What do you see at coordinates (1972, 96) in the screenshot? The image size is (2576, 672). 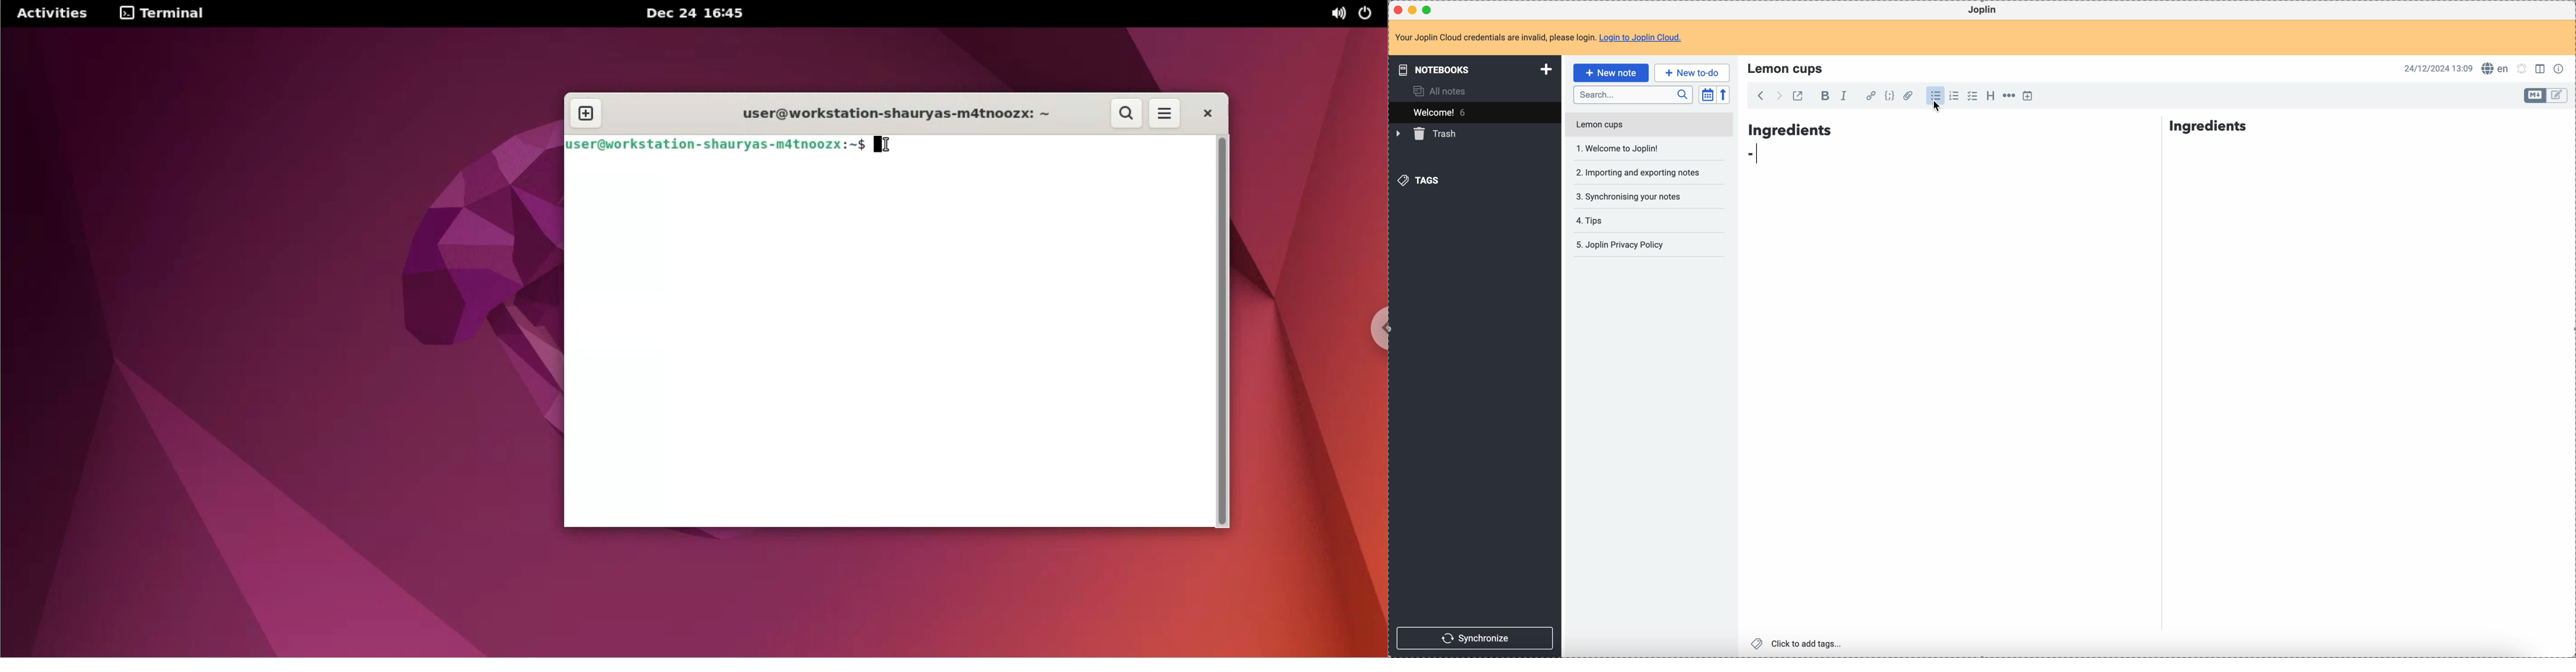 I see `check list` at bounding box center [1972, 96].